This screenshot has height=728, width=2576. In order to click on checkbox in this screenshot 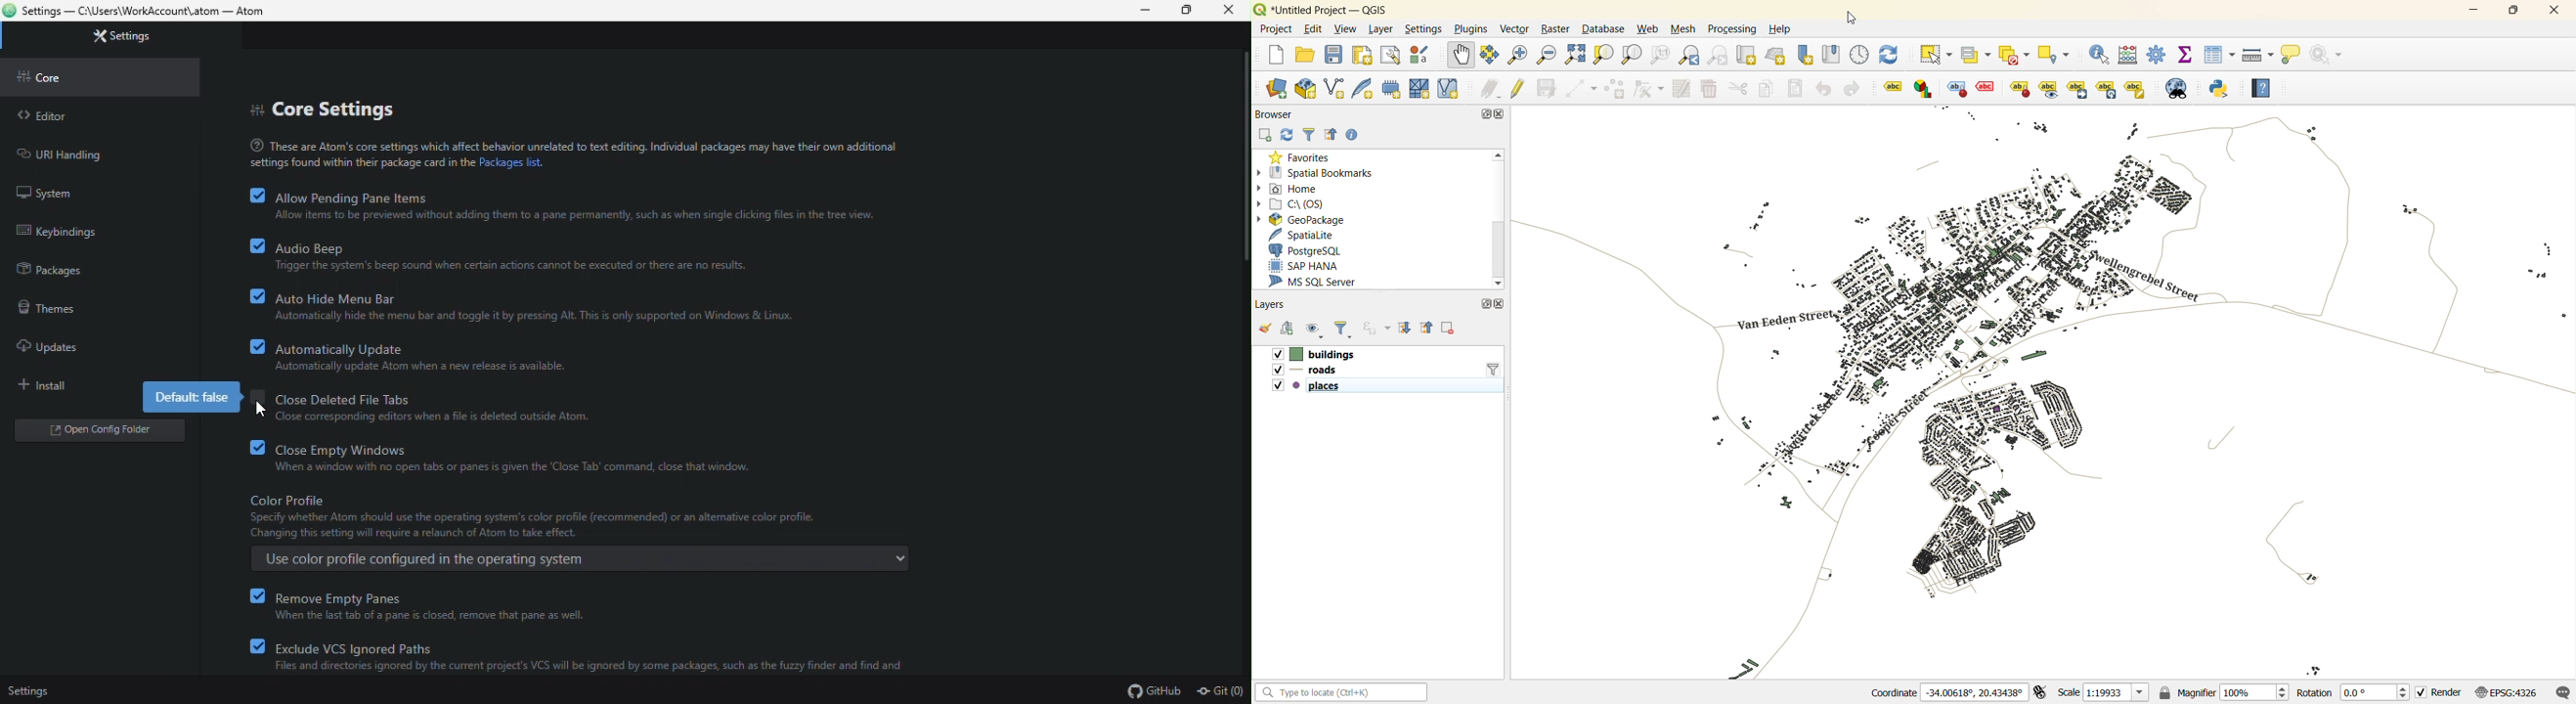, I will do `click(255, 643)`.